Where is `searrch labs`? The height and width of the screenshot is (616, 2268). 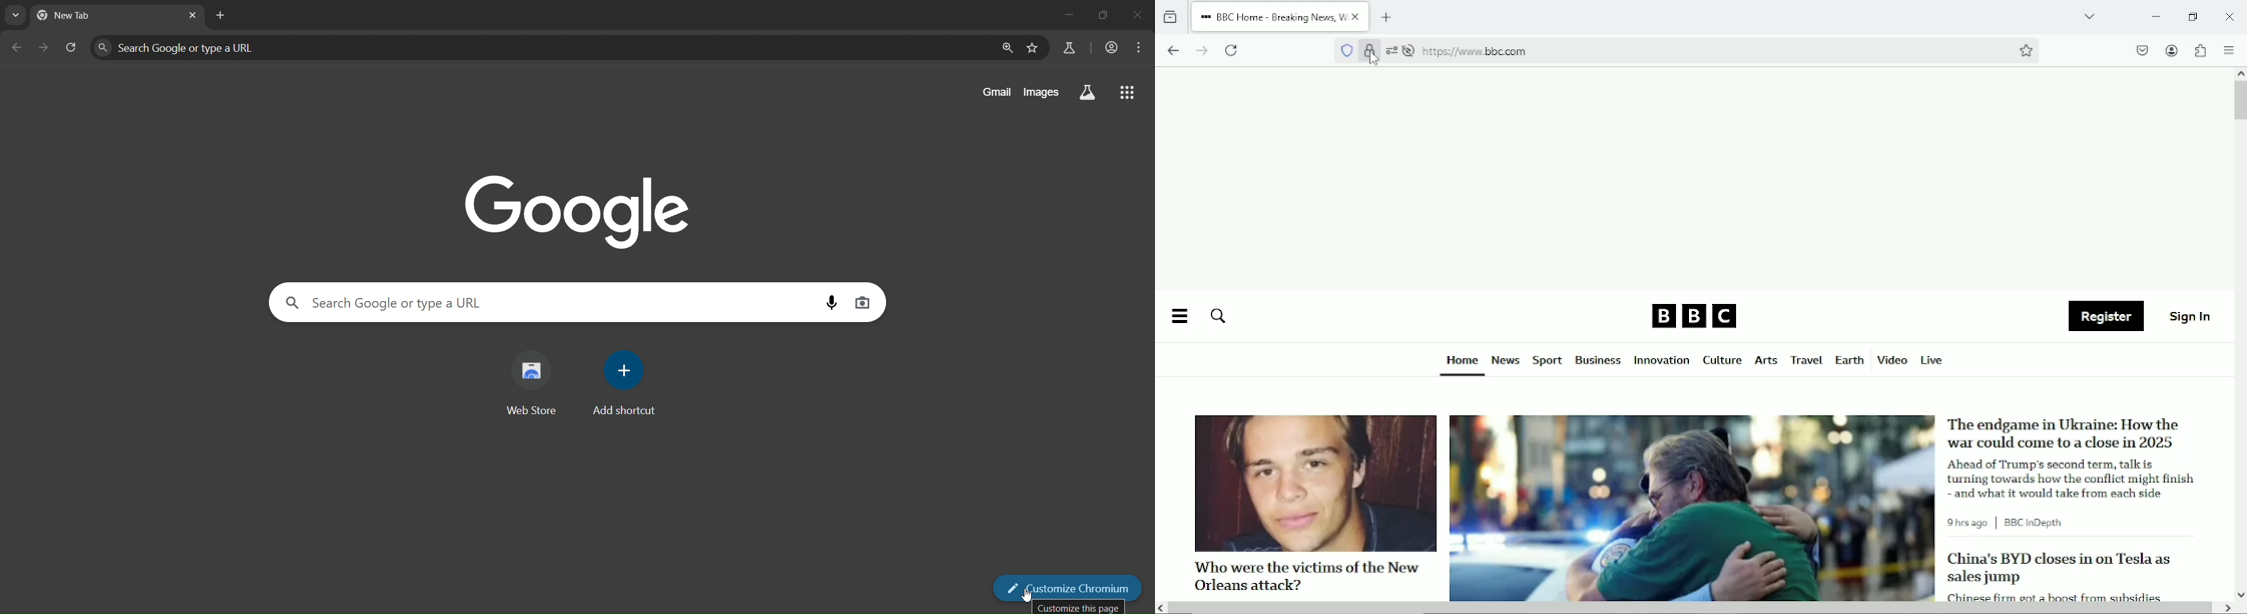 searrch labs is located at coordinates (1088, 93).